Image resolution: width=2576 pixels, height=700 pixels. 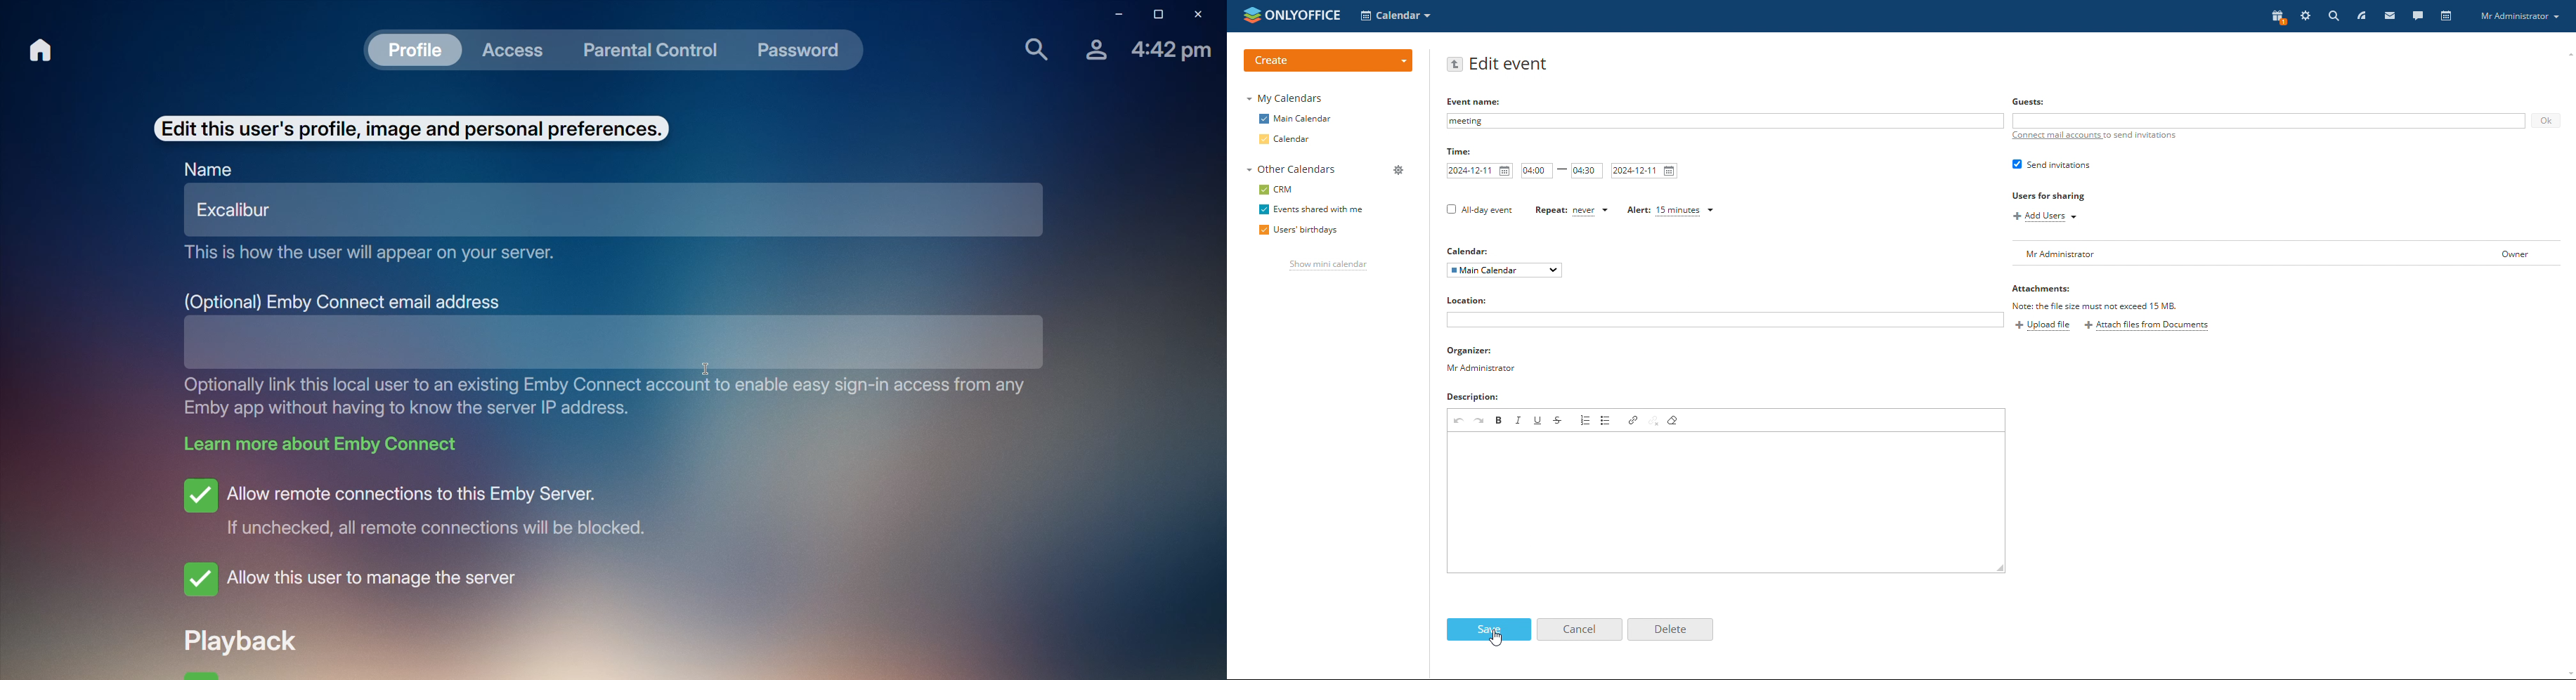 What do you see at coordinates (1253, 16) in the screenshot?
I see `onlyoffice logo` at bounding box center [1253, 16].